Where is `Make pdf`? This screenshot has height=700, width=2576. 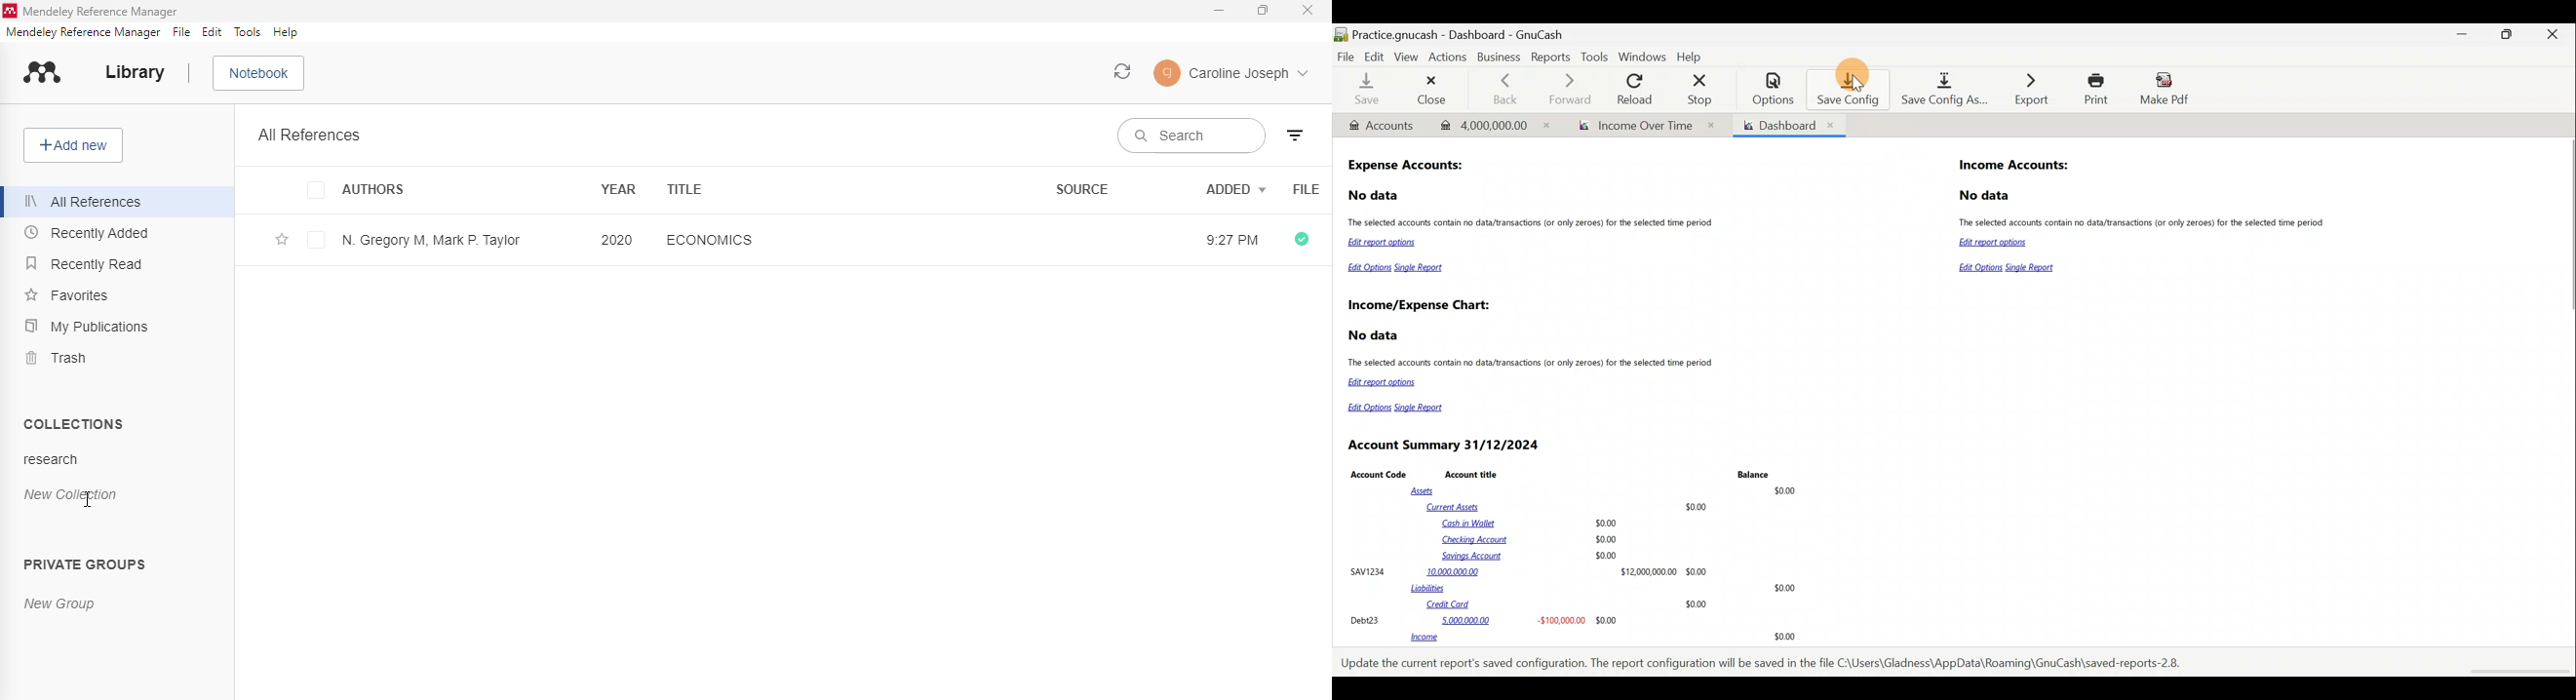
Make pdf is located at coordinates (2169, 91).